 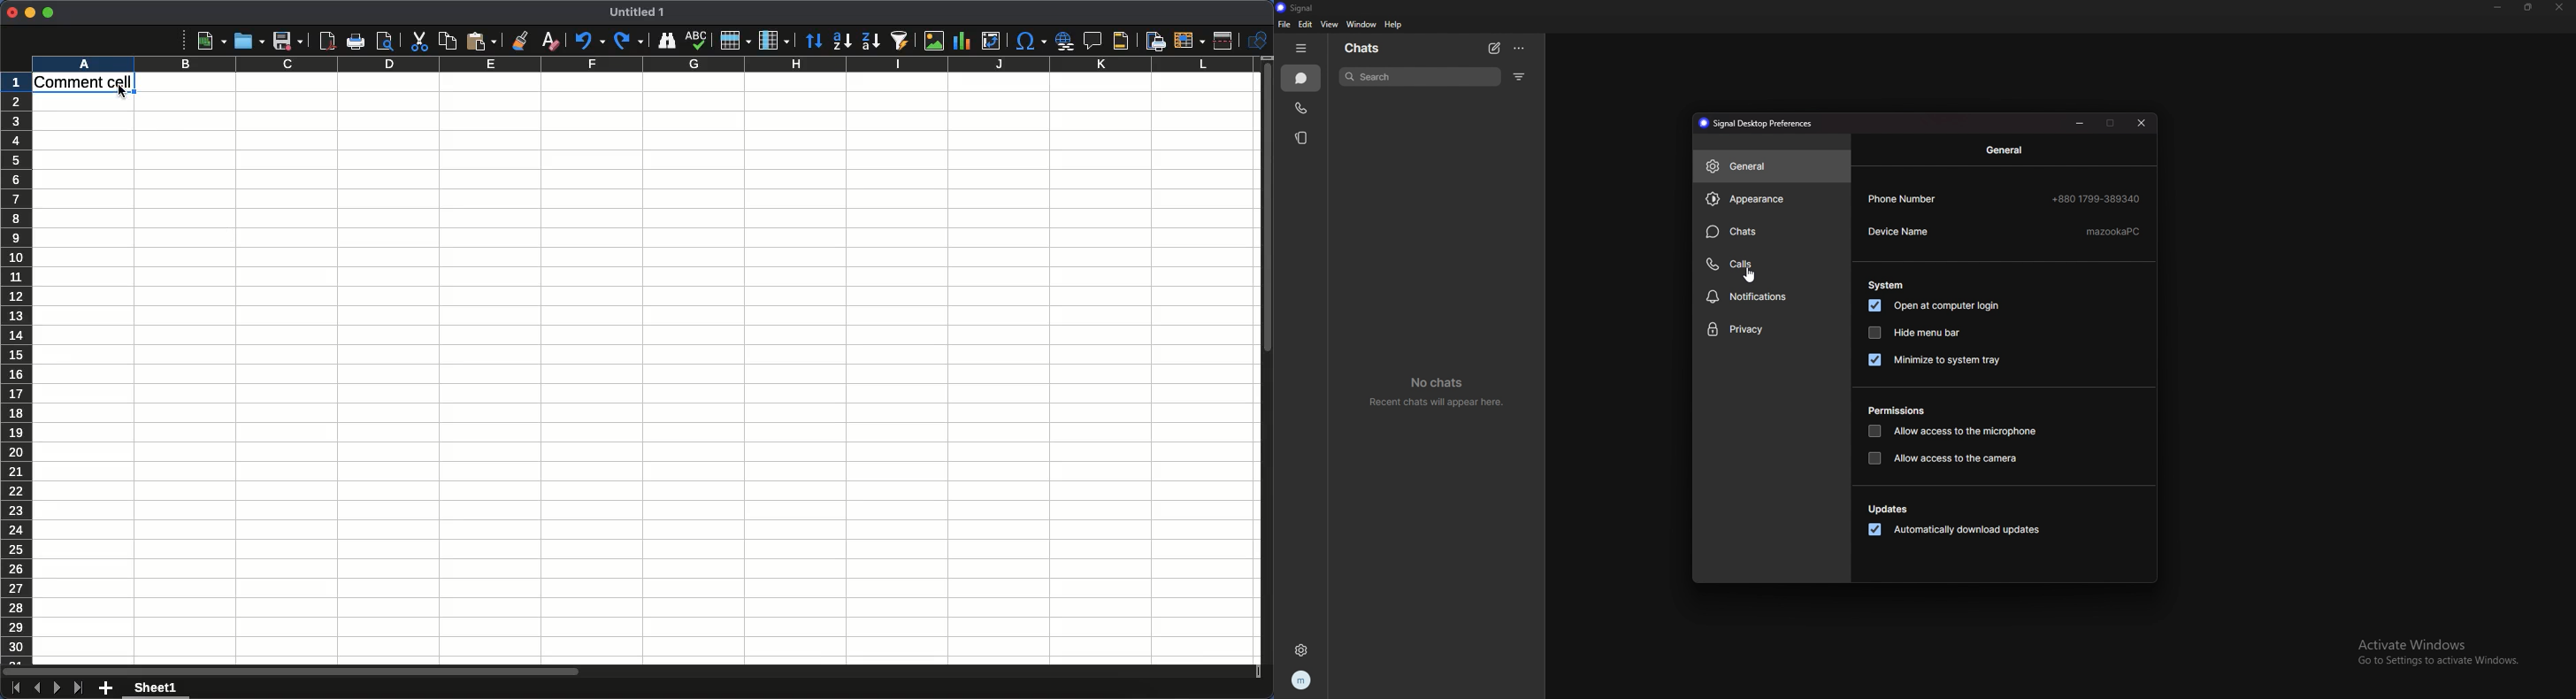 What do you see at coordinates (815, 41) in the screenshot?
I see `Sorting` at bounding box center [815, 41].